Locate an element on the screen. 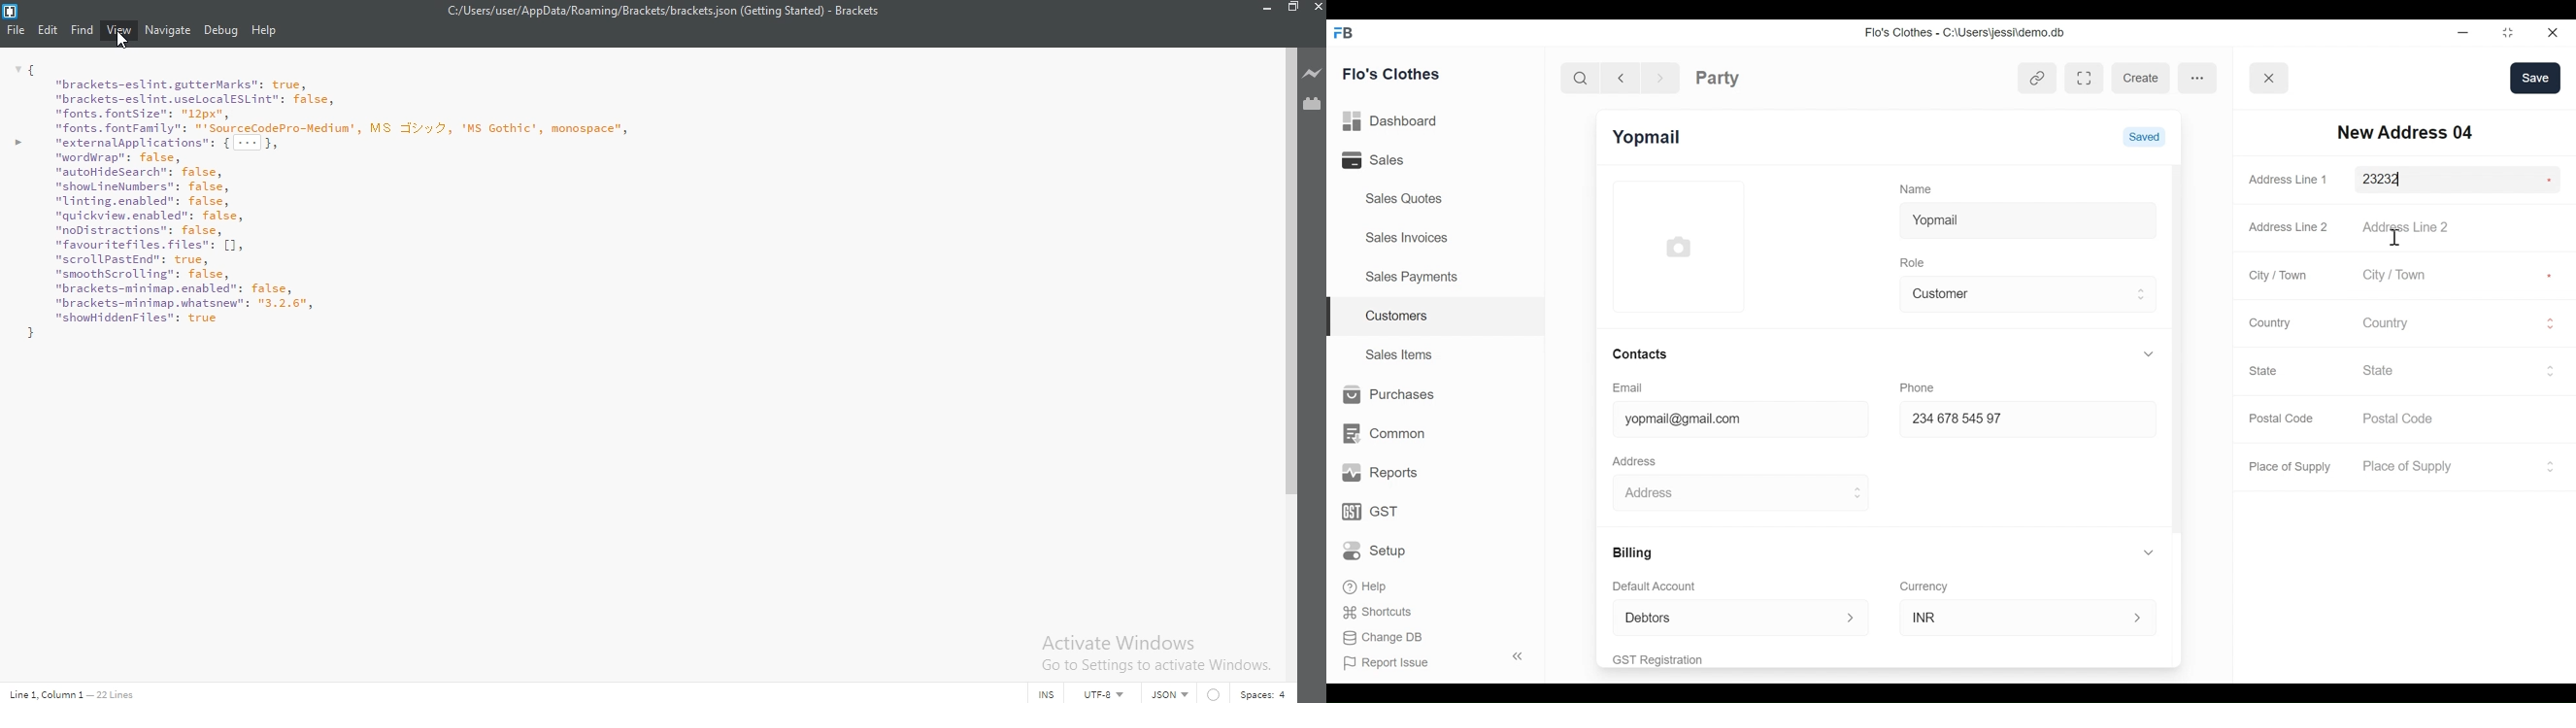  City / Town is located at coordinates (2279, 275).